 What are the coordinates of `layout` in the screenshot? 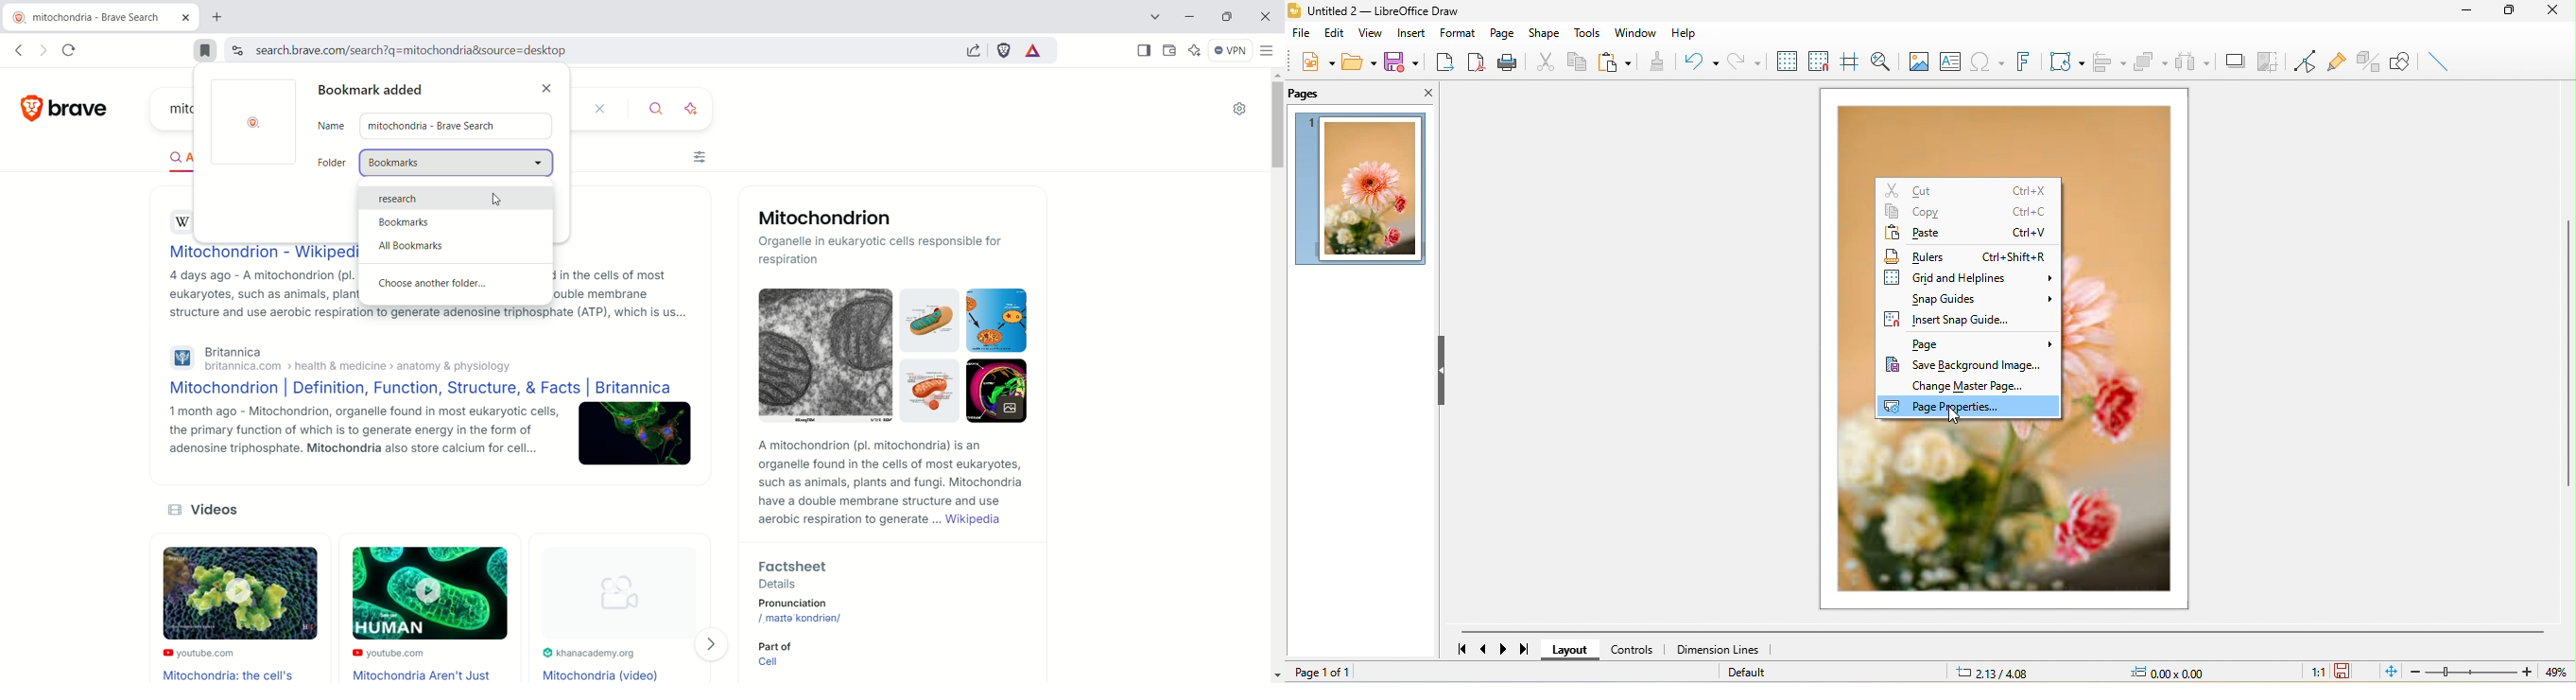 It's located at (1575, 650).